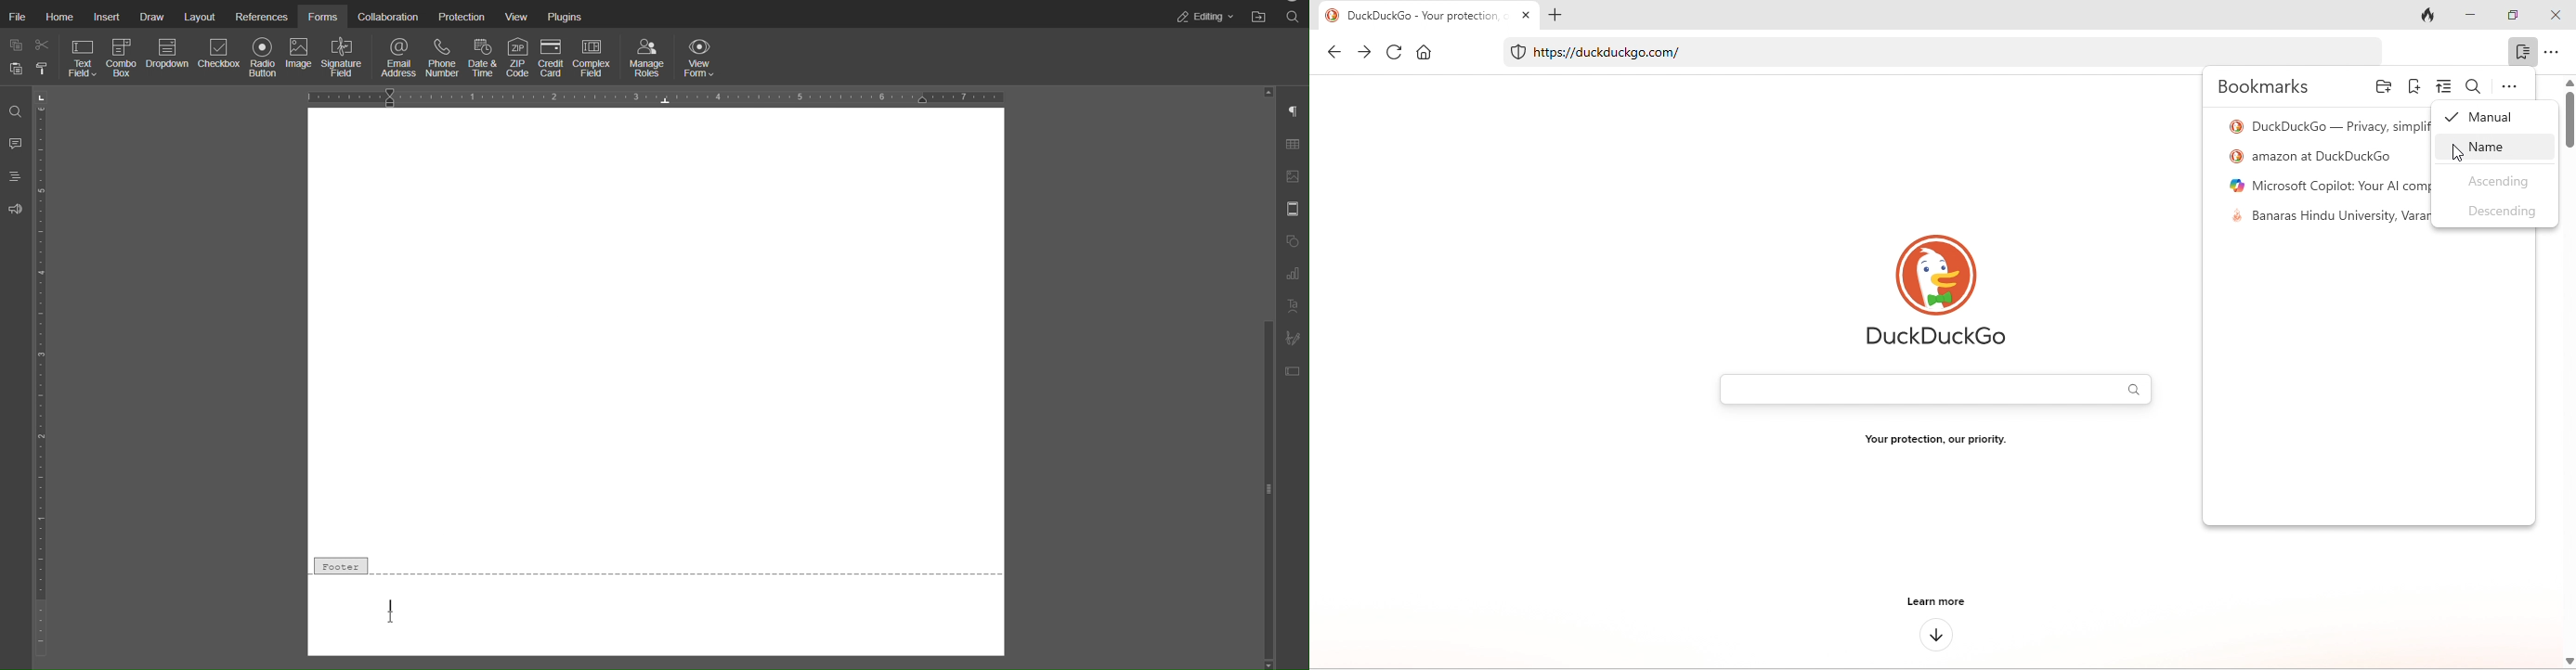 The image size is (2576, 672). I want to click on Combo Box, so click(125, 60).